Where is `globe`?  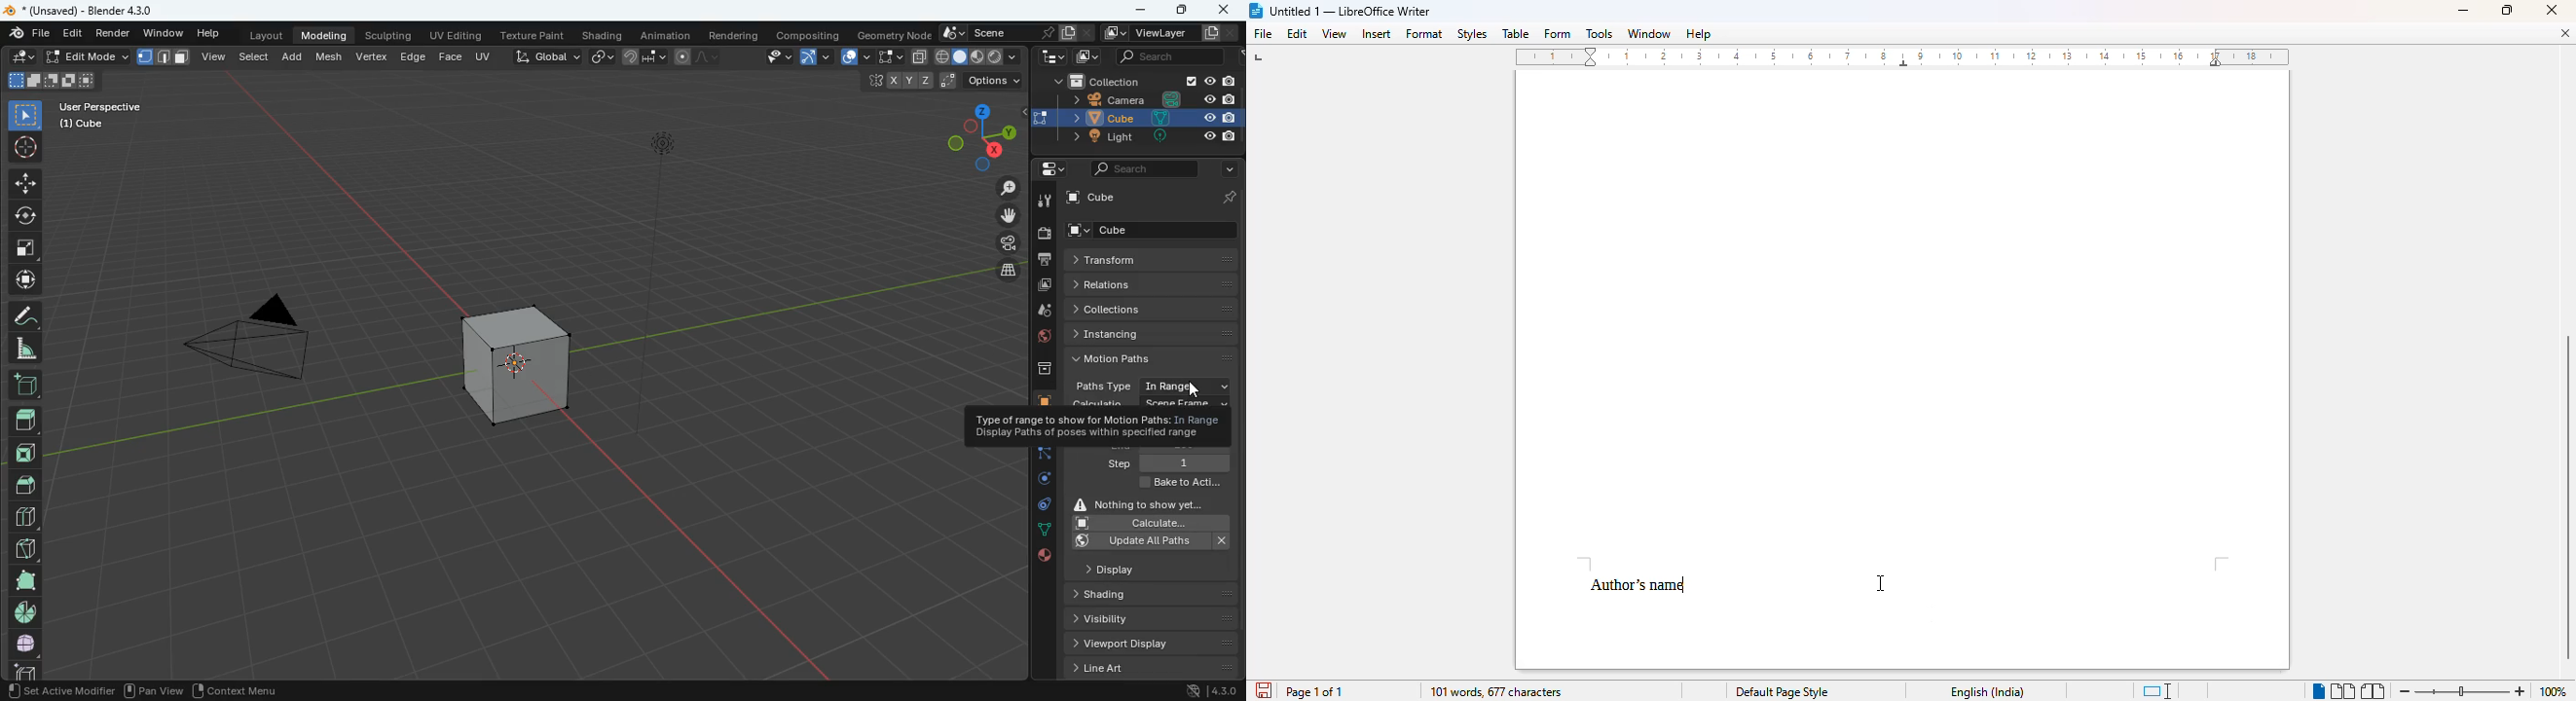 globe is located at coordinates (1040, 339).